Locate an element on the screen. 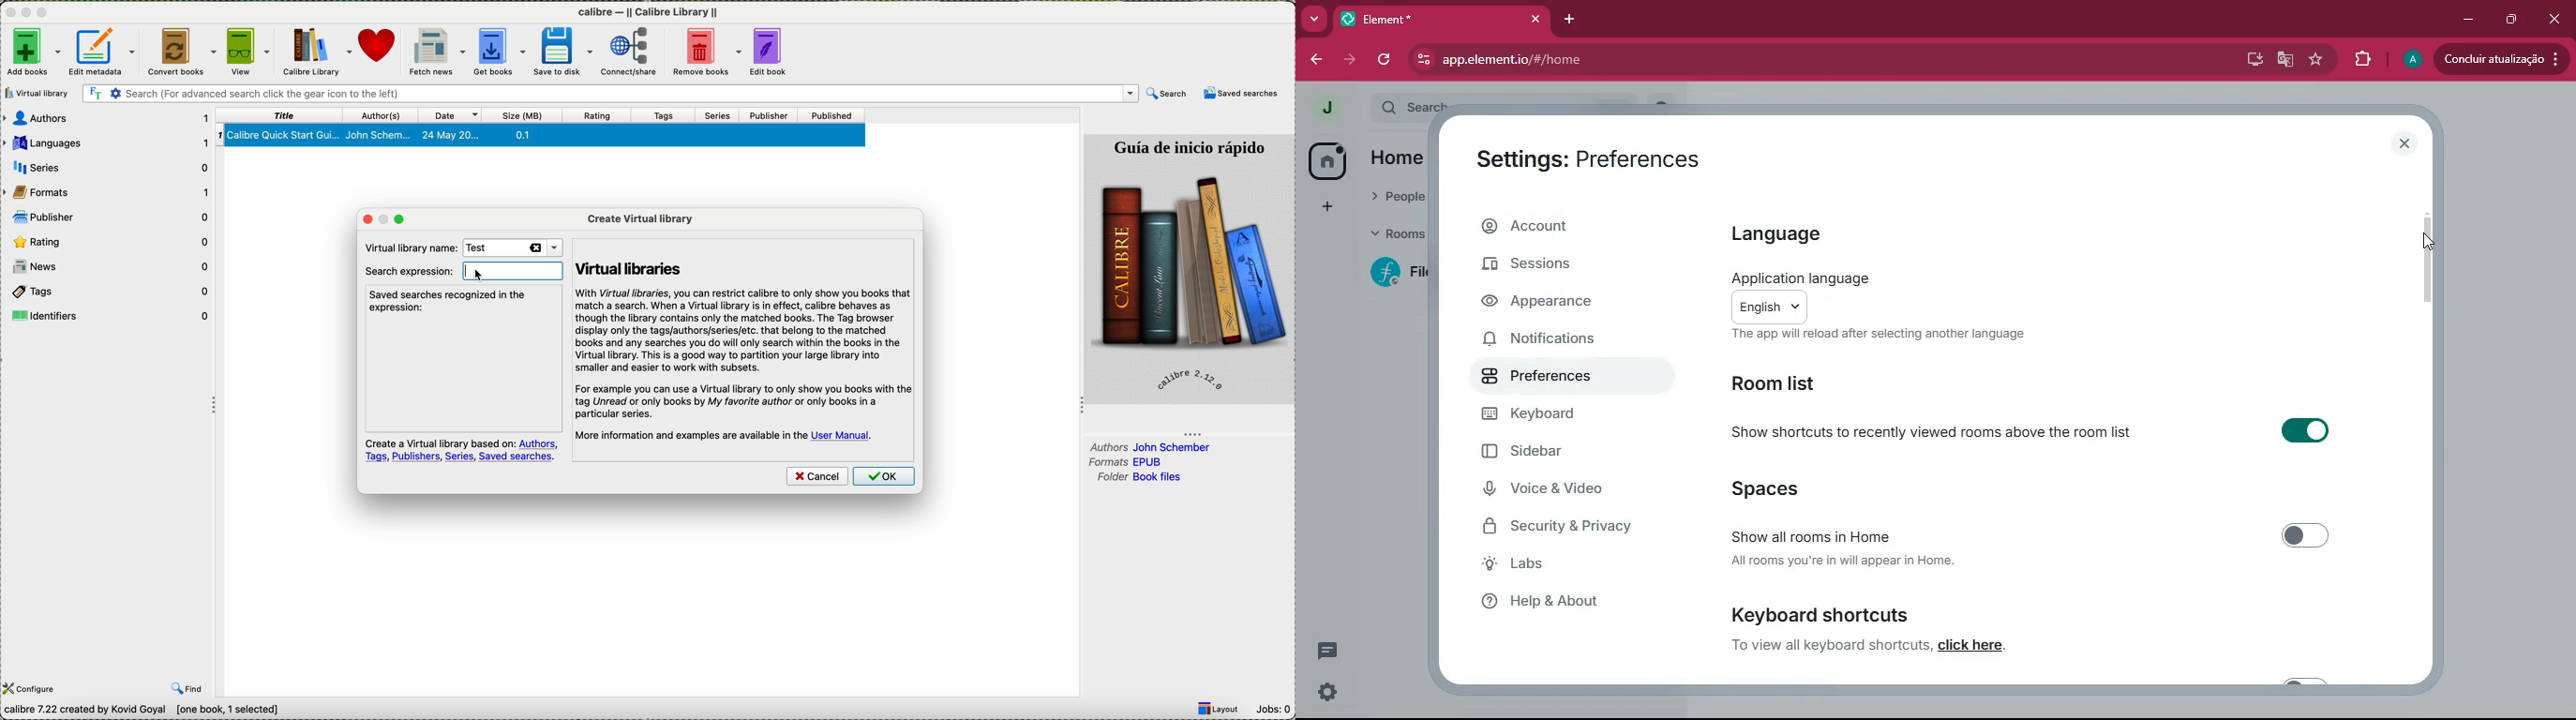 The height and width of the screenshot is (728, 2576). publisher is located at coordinates (770, 114).